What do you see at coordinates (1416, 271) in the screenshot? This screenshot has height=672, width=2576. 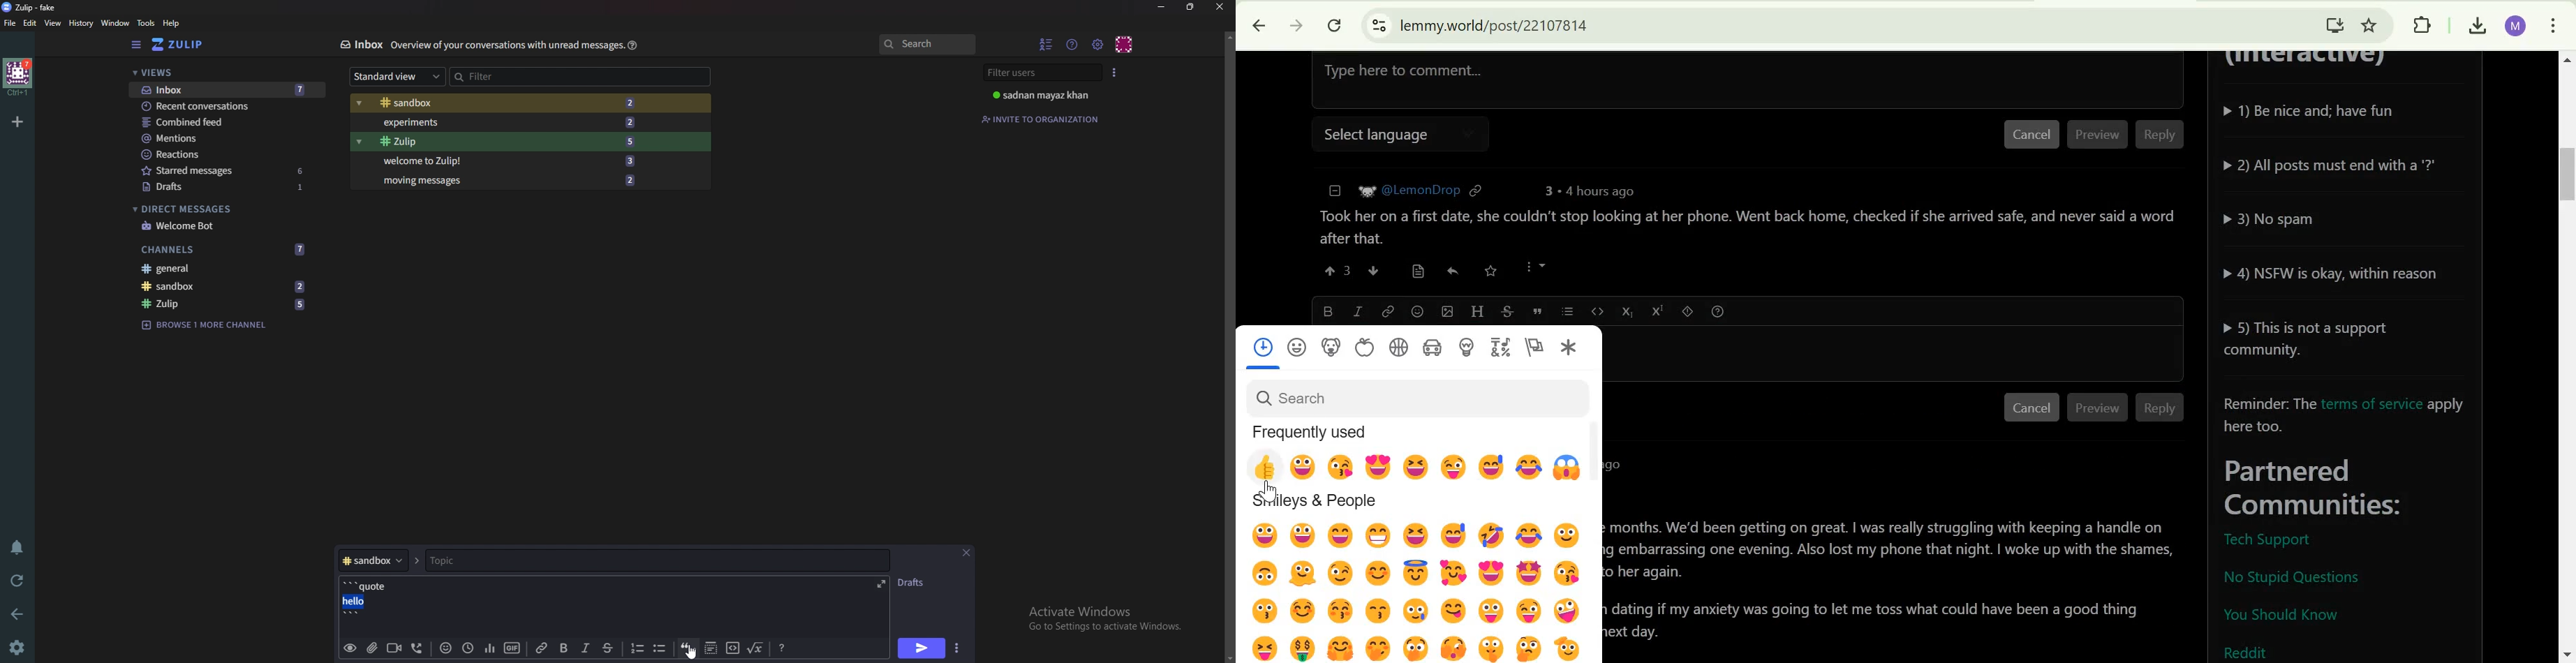 I see `view source` at bounding box center [1416, 271].